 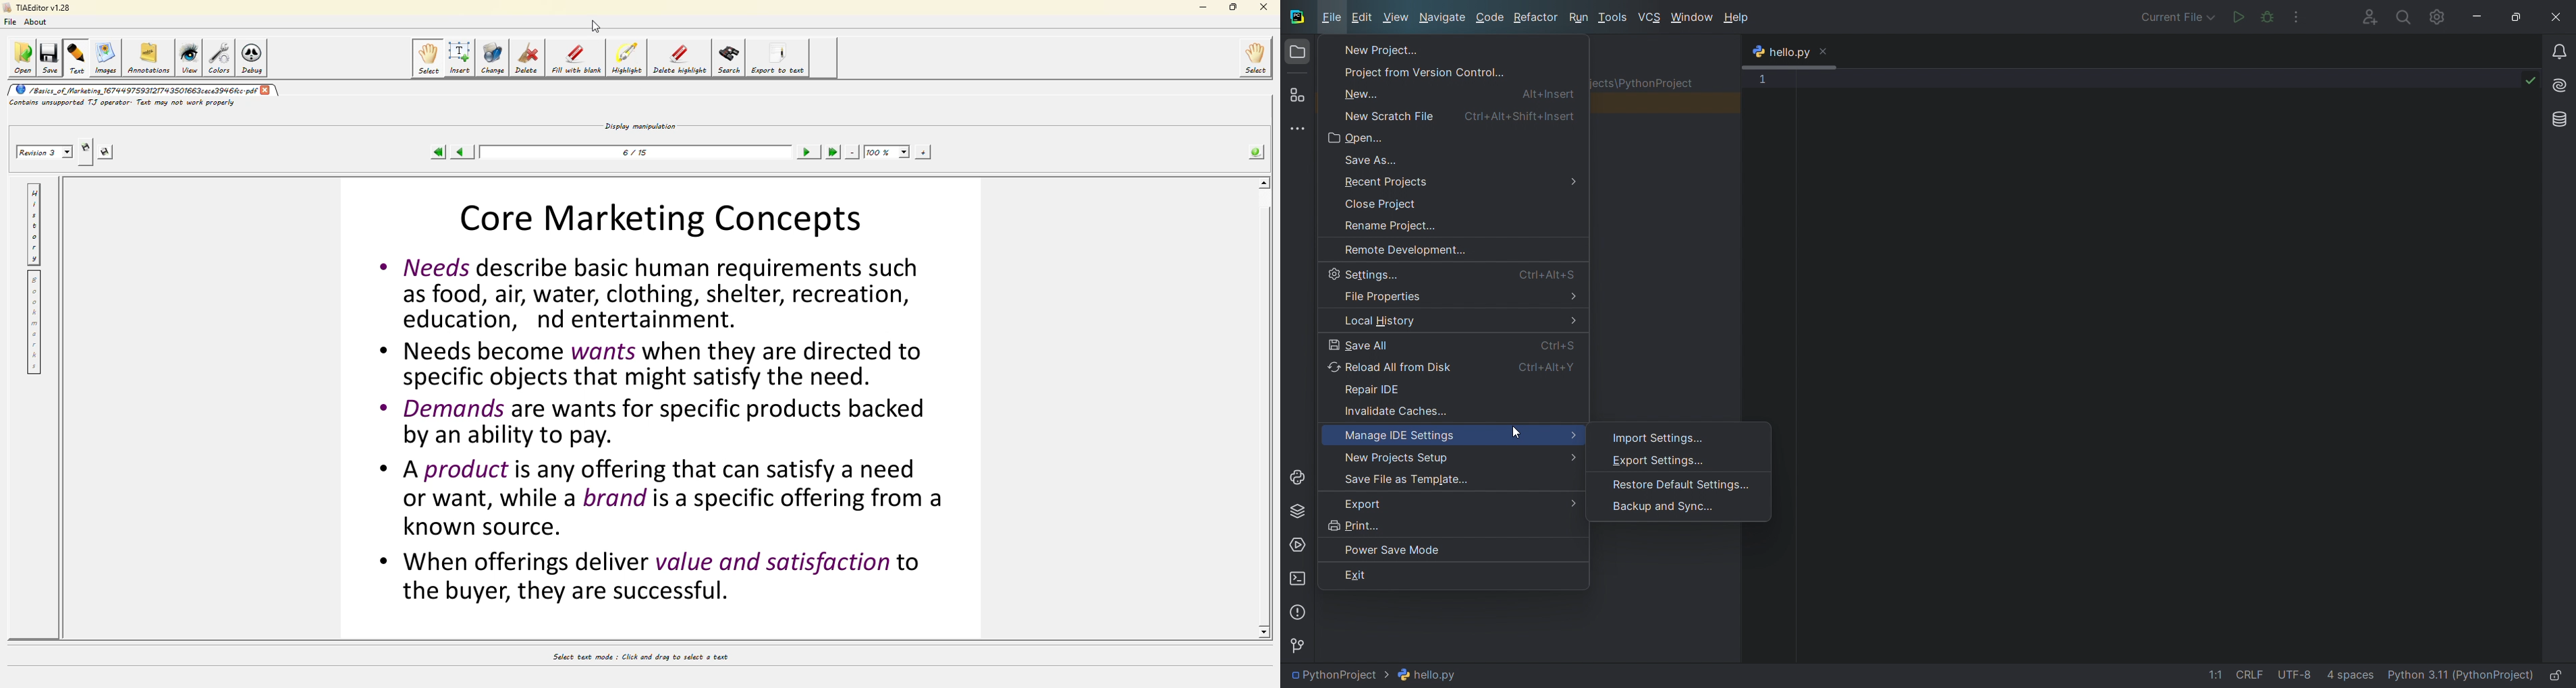 I want to click on export, so click(x=1449, y=500).